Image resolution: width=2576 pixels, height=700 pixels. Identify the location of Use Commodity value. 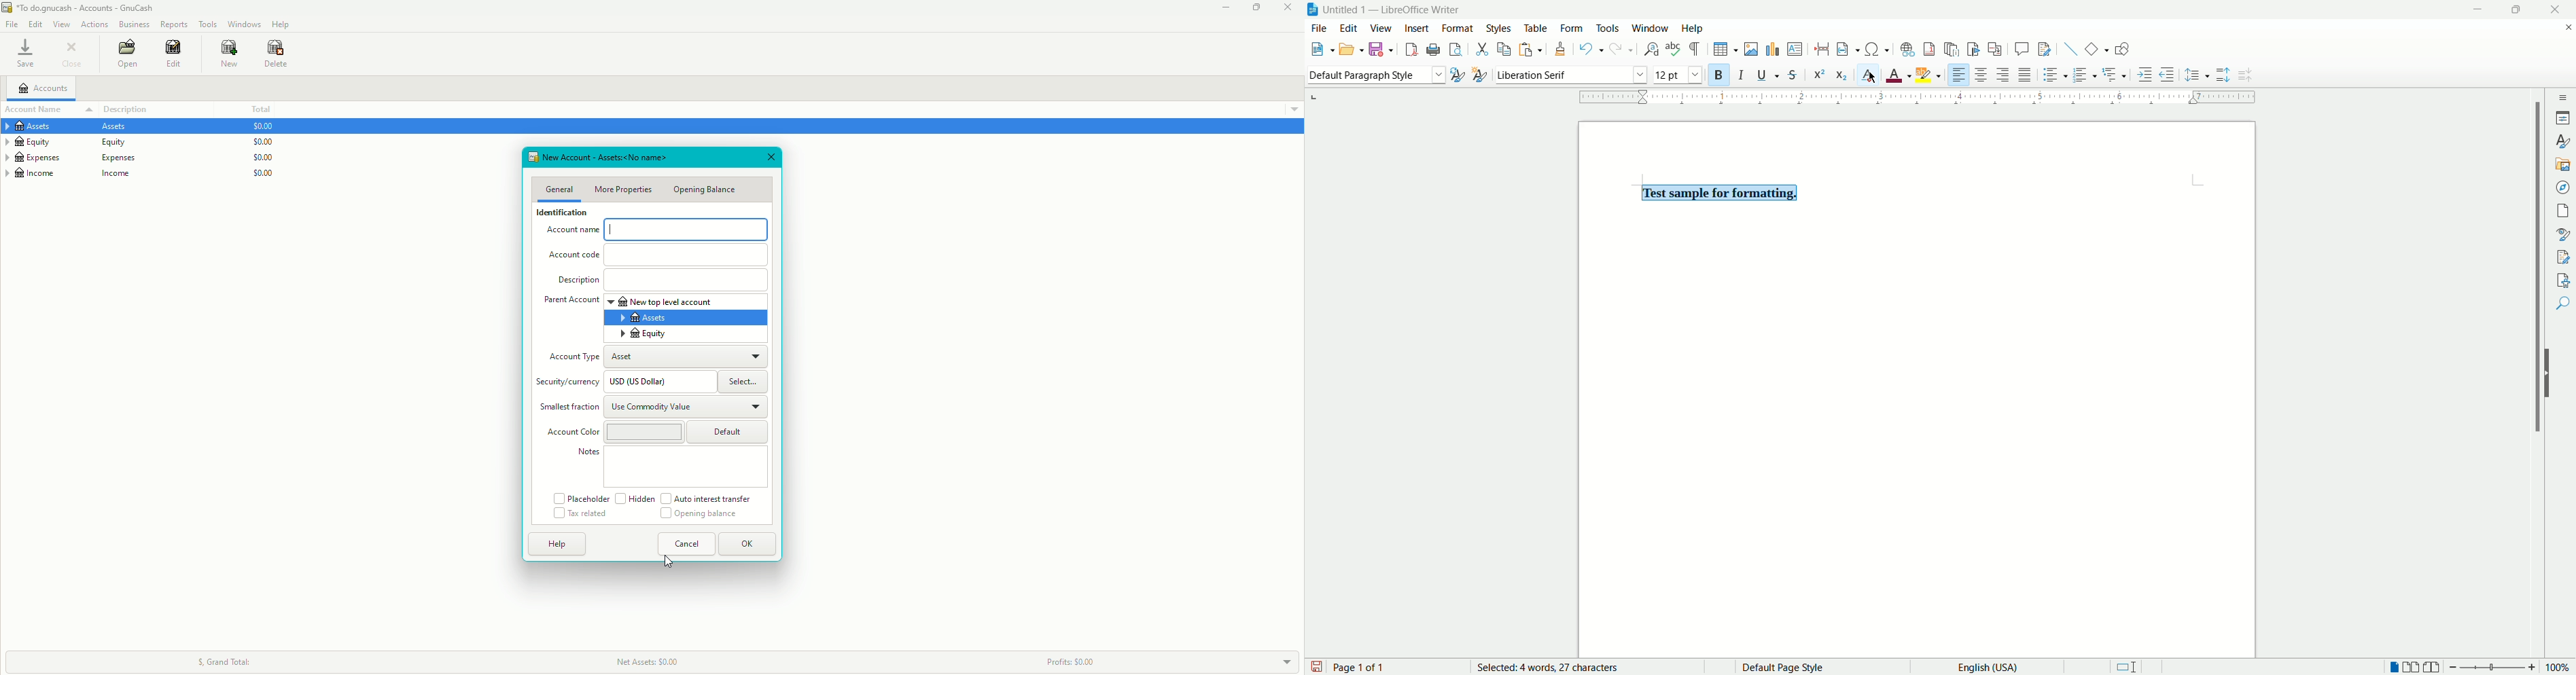
(652, 408).